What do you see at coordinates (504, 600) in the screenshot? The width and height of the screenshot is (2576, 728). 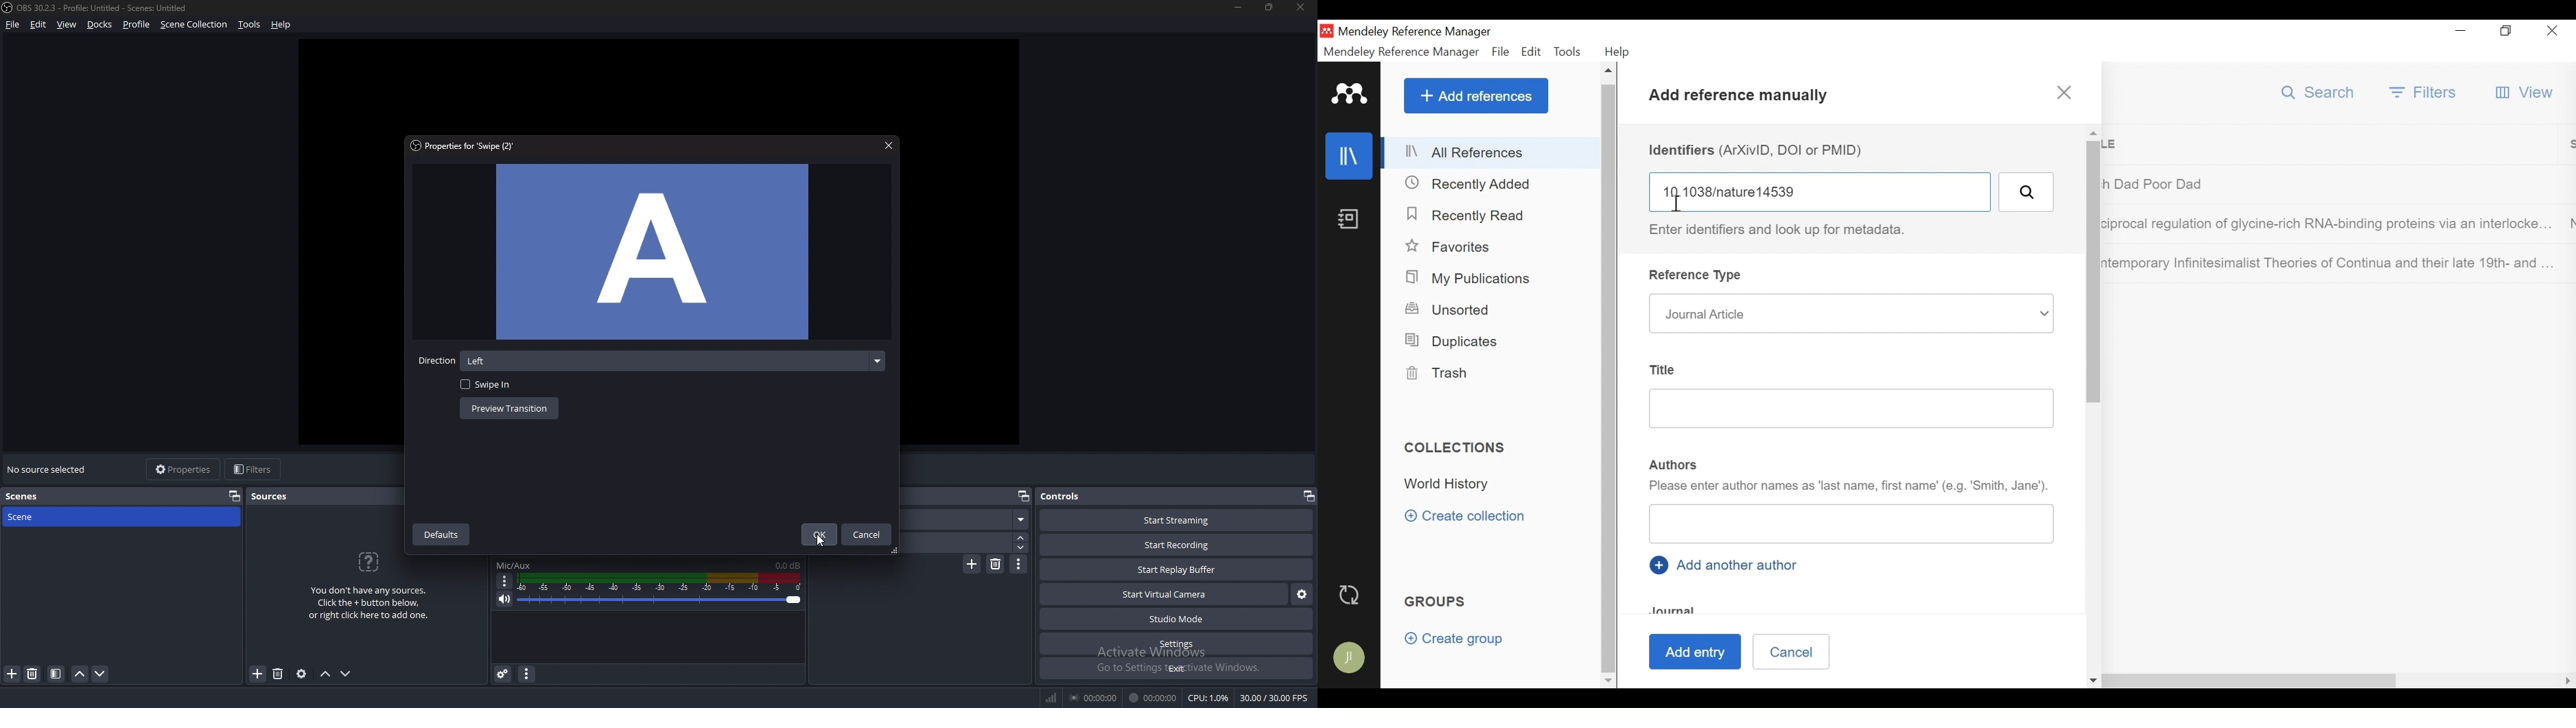 I see `mute` at bounding box center [504, 600].